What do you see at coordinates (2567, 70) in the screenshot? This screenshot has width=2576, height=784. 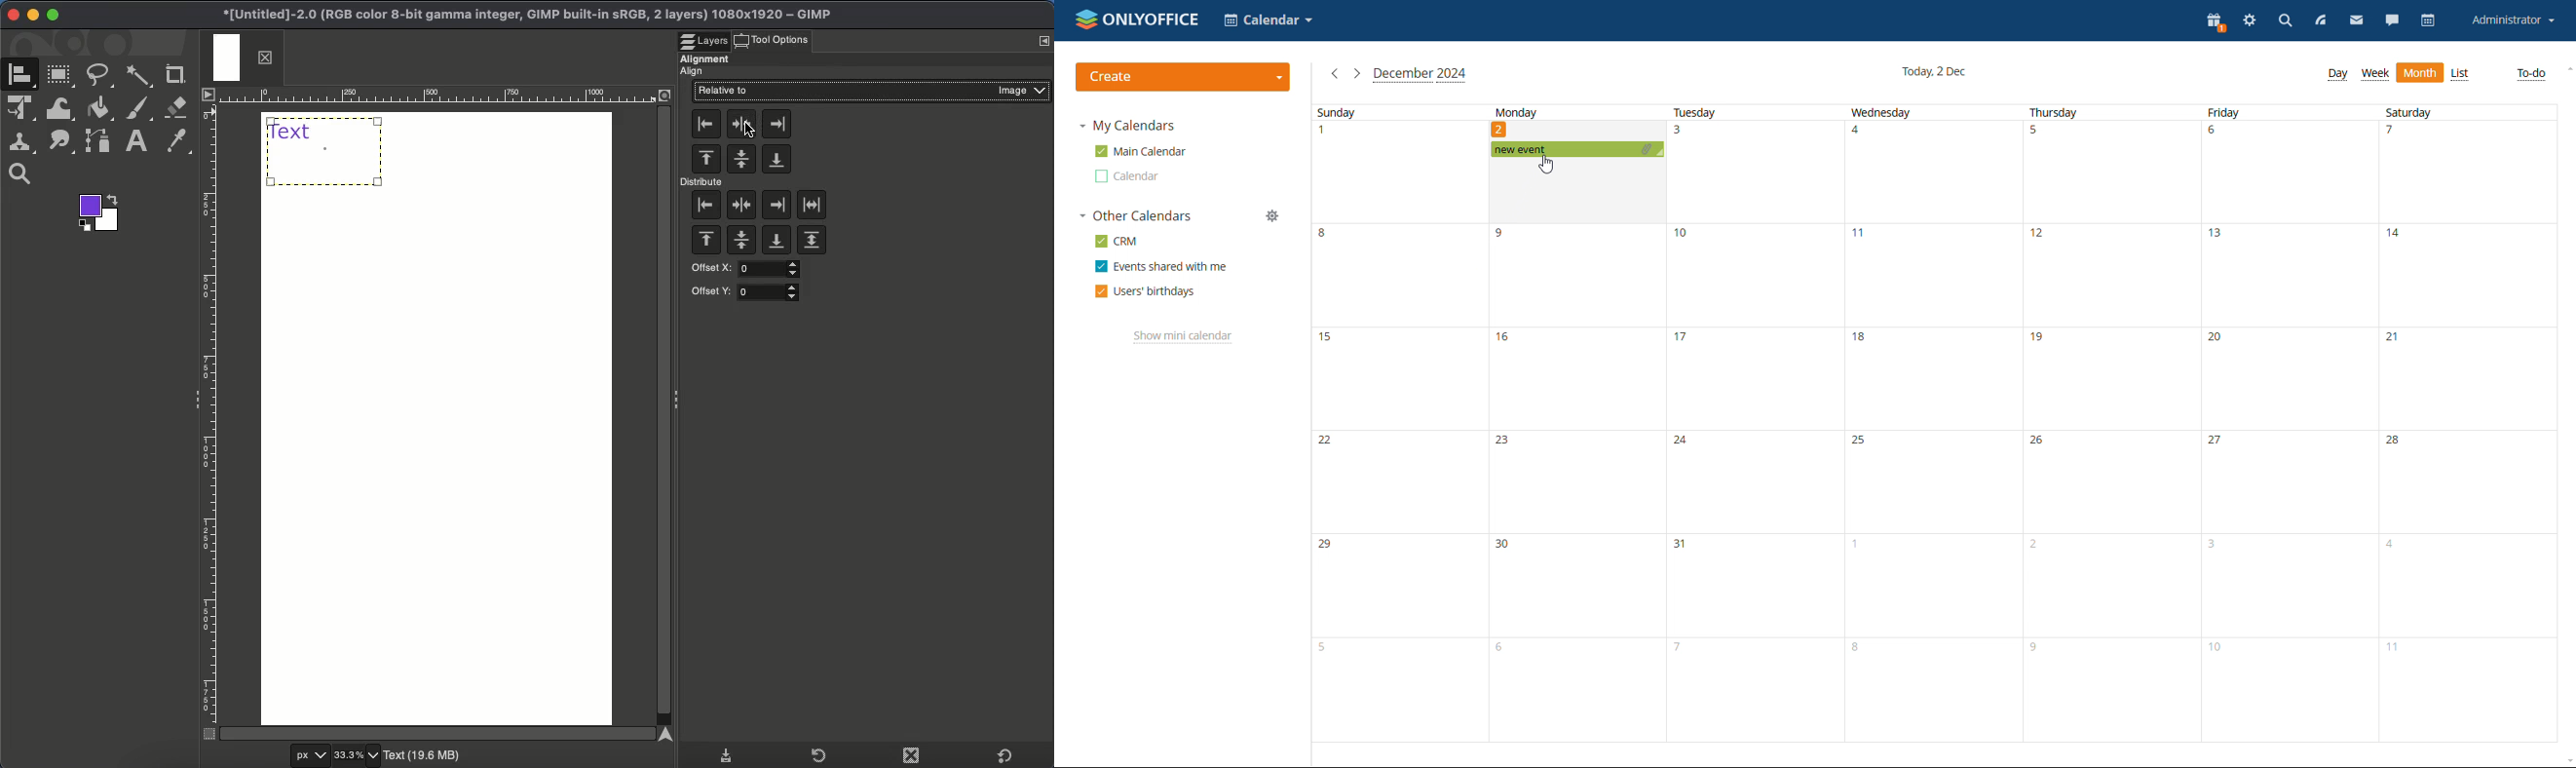 I see `scroll up` at bounding box center [2567, 70].